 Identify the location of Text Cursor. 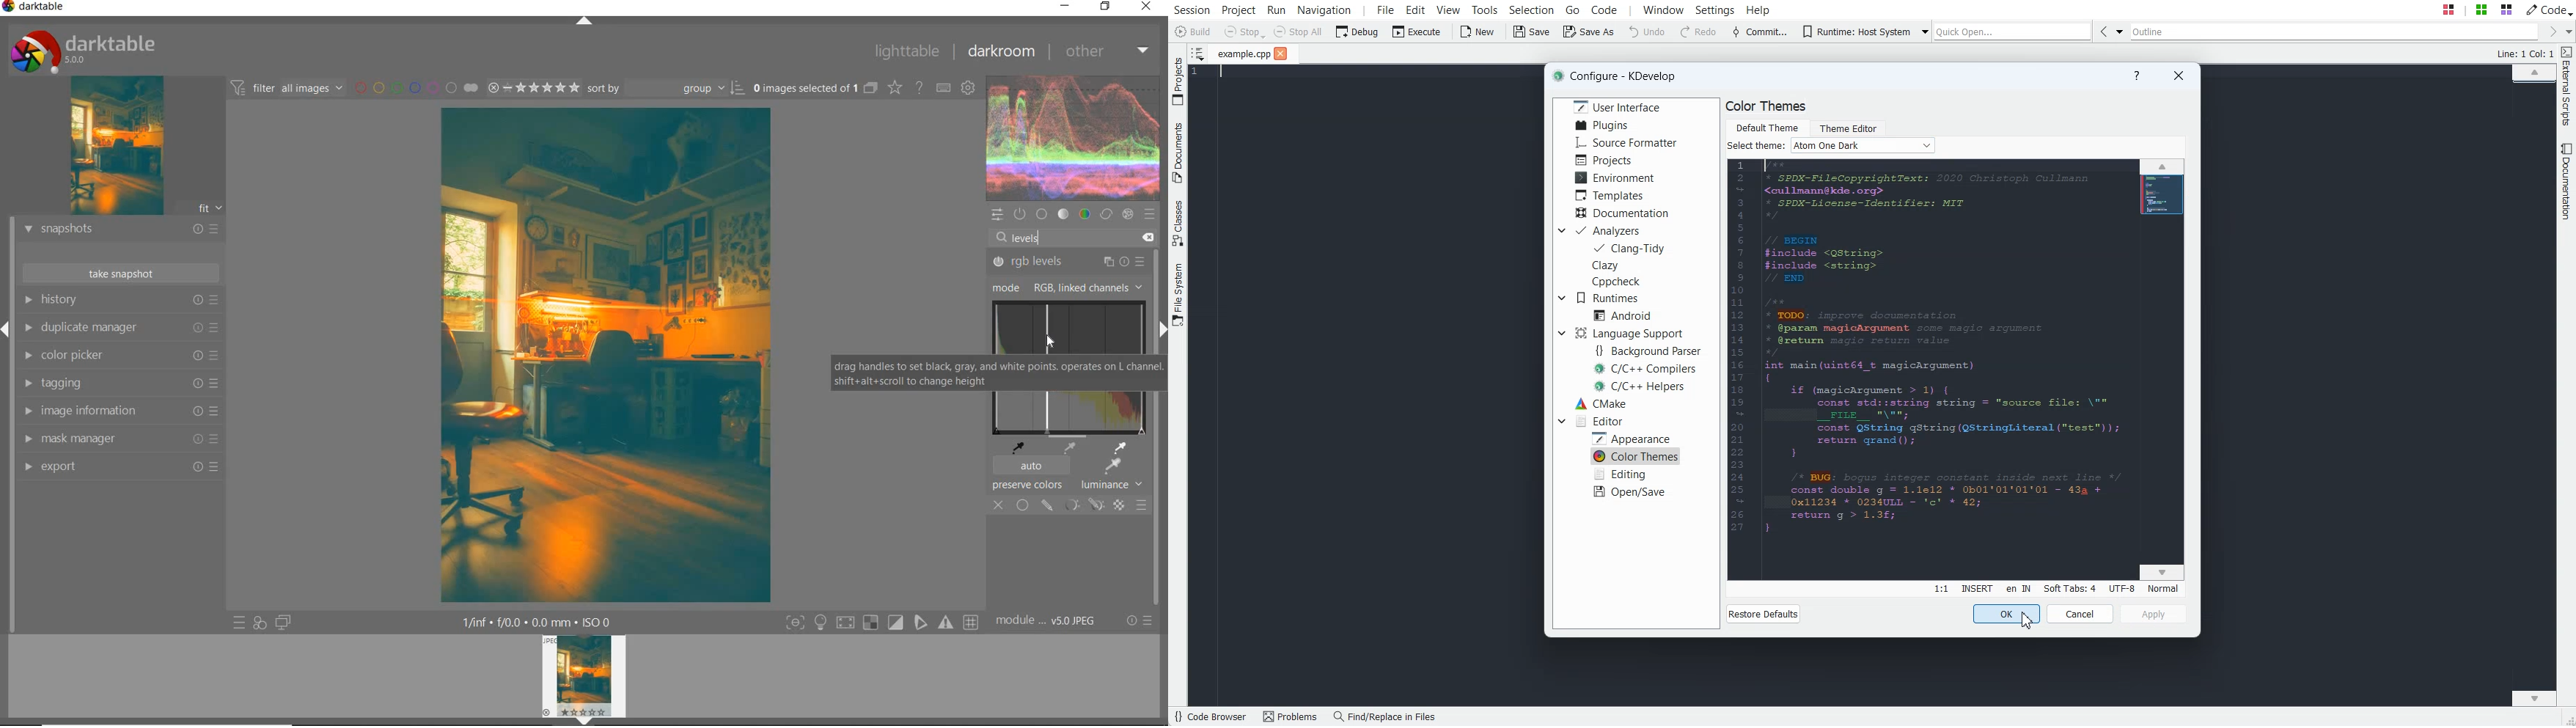
(1219, 76).